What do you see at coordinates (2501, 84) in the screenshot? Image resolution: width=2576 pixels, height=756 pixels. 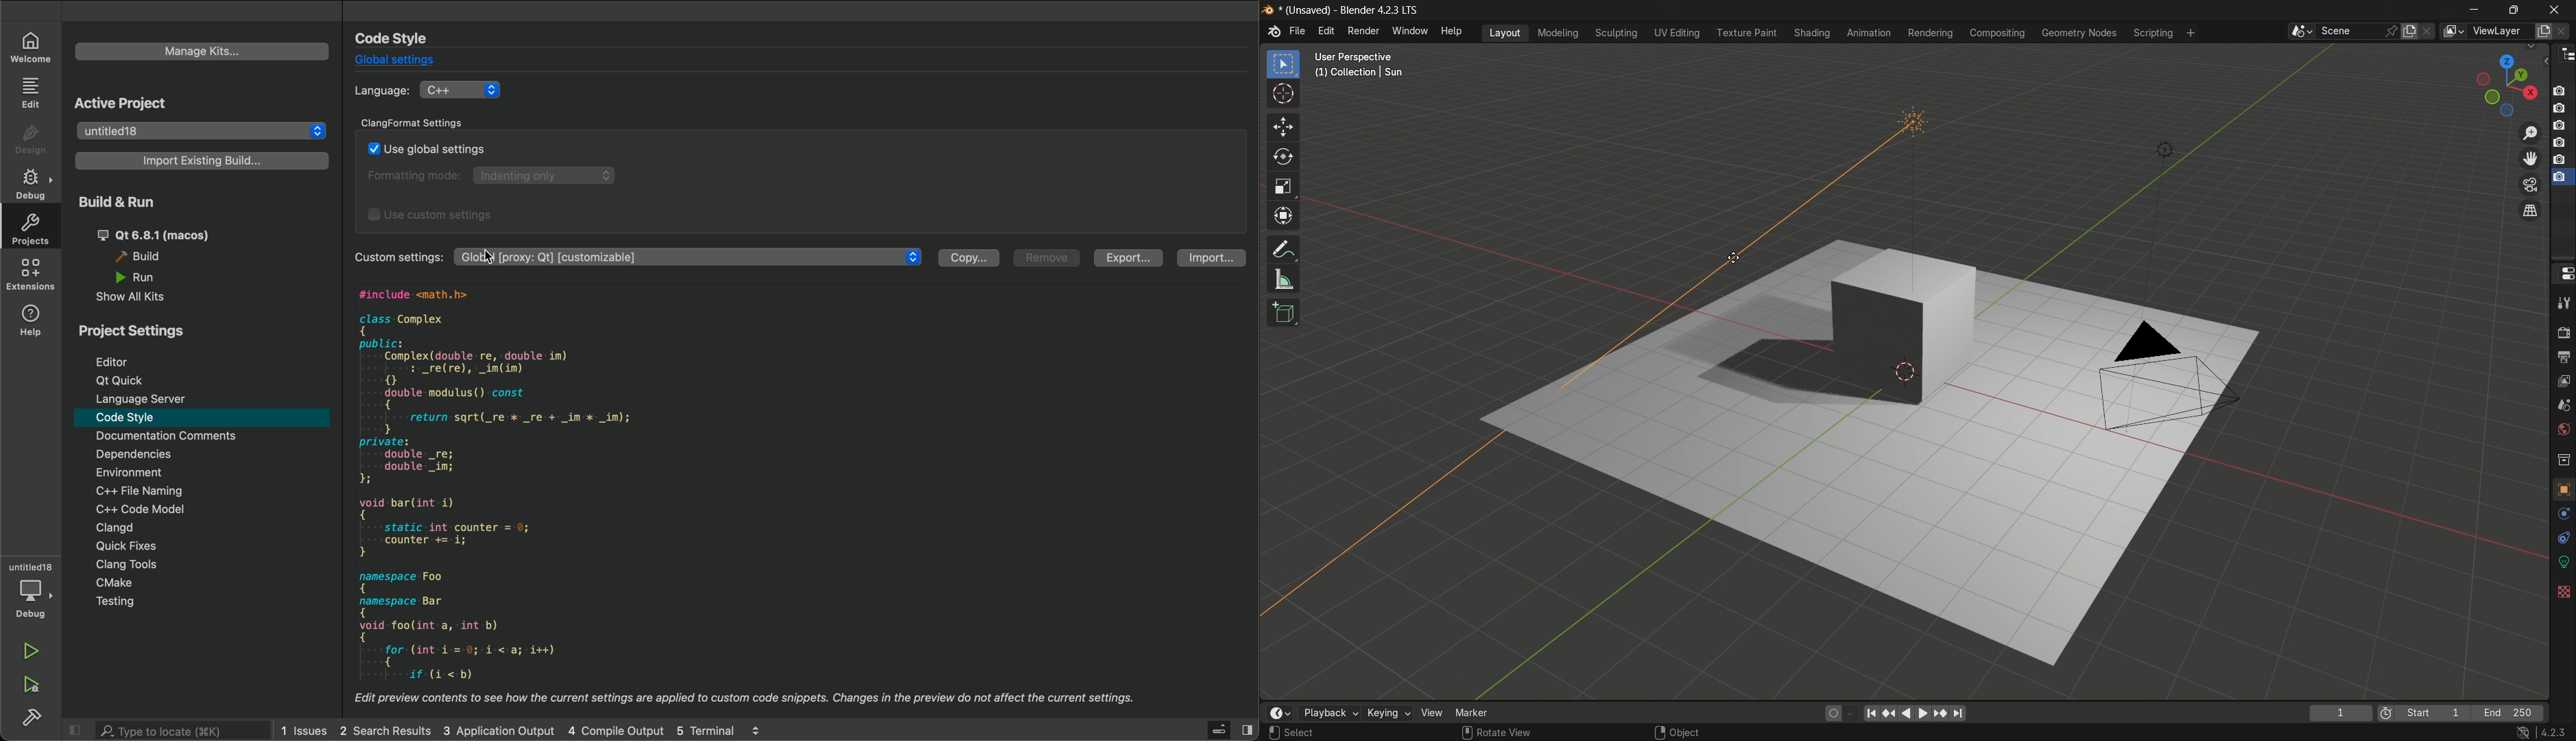 I see `rotate or preset viewpoint` at bounding box center [2501, 84].